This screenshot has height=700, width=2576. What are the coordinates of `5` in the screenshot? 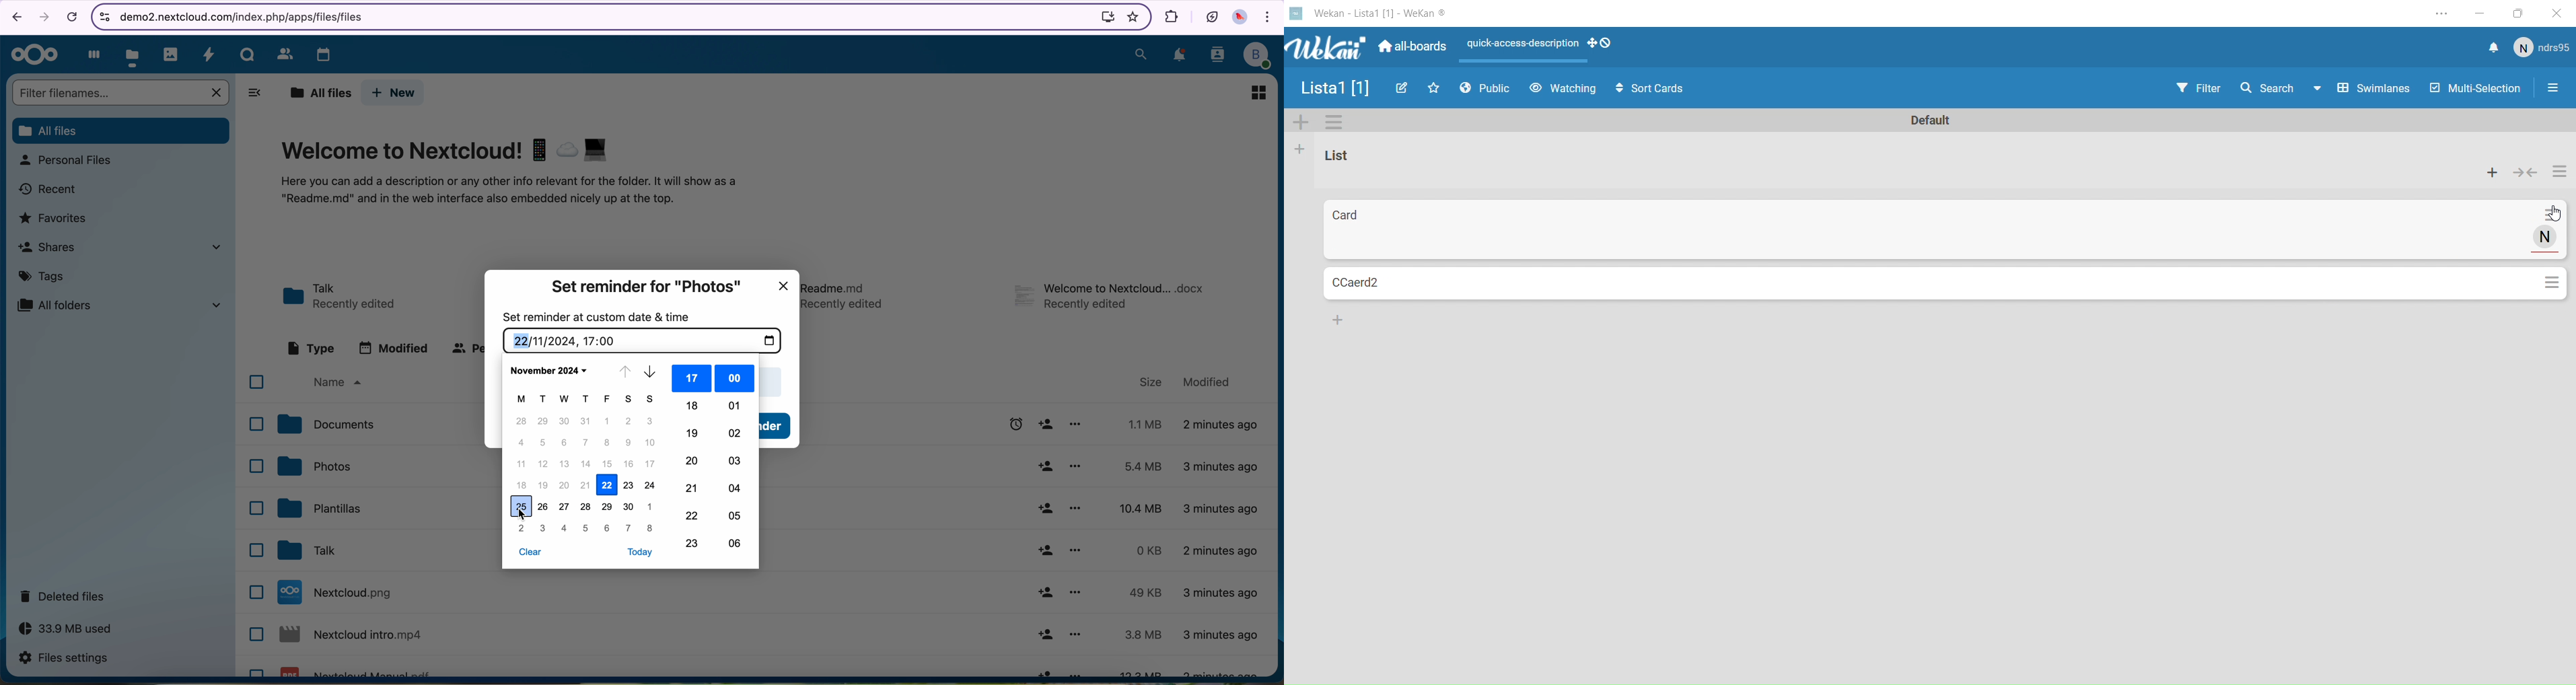 It's located at (544, 443).